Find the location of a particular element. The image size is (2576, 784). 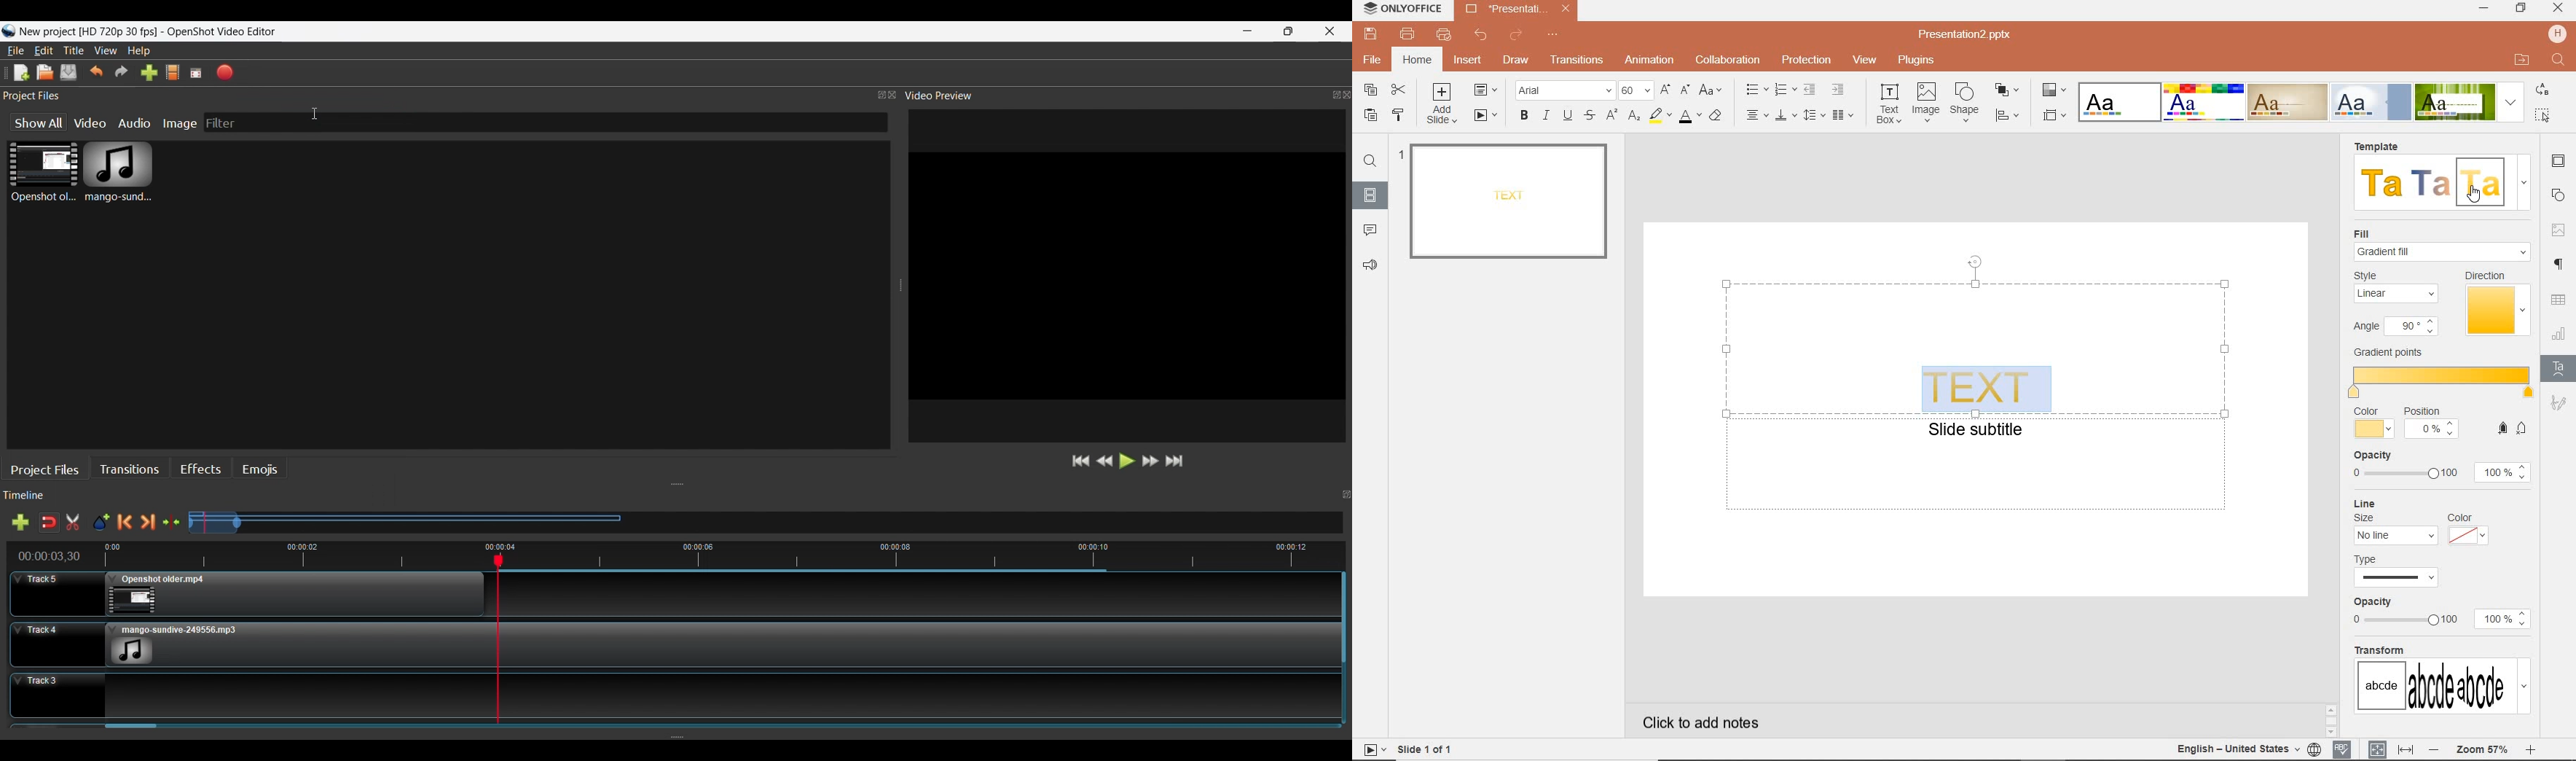

text box is located at coordinates (1890, 104).